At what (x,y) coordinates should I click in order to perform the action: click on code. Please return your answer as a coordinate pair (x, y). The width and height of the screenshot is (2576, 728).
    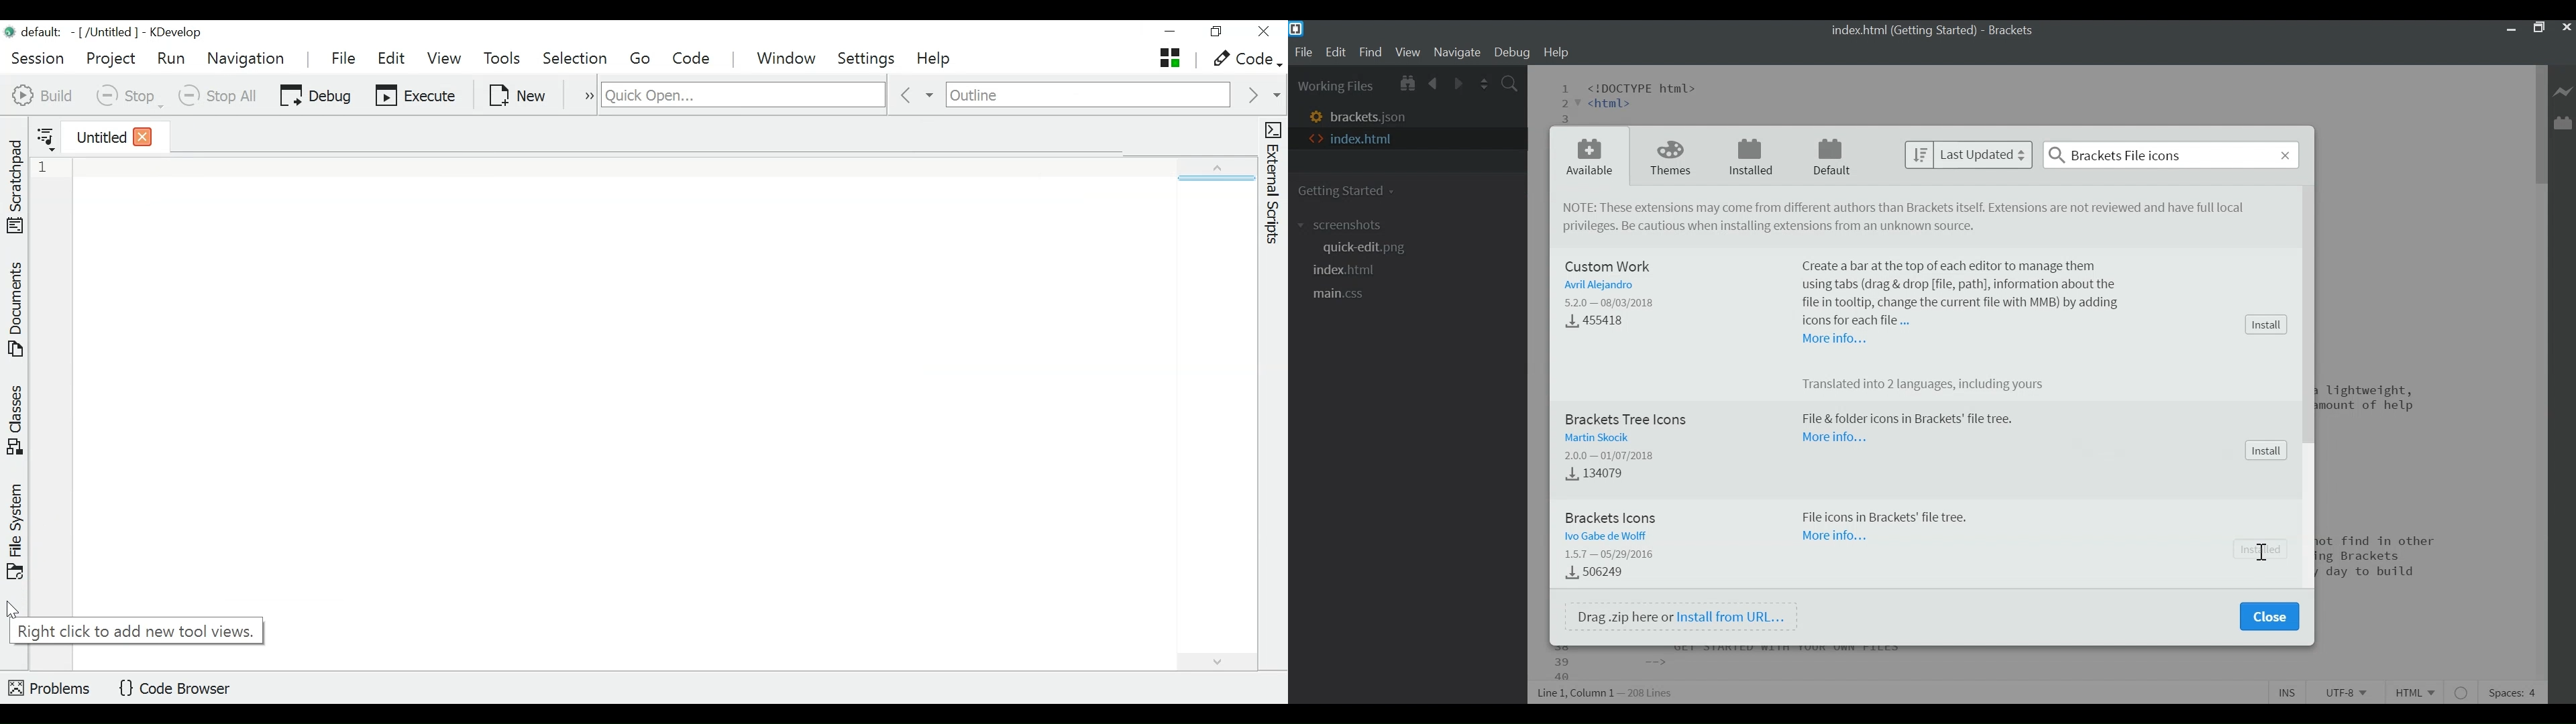
    Looking at the image, I should click on (1243, 61).